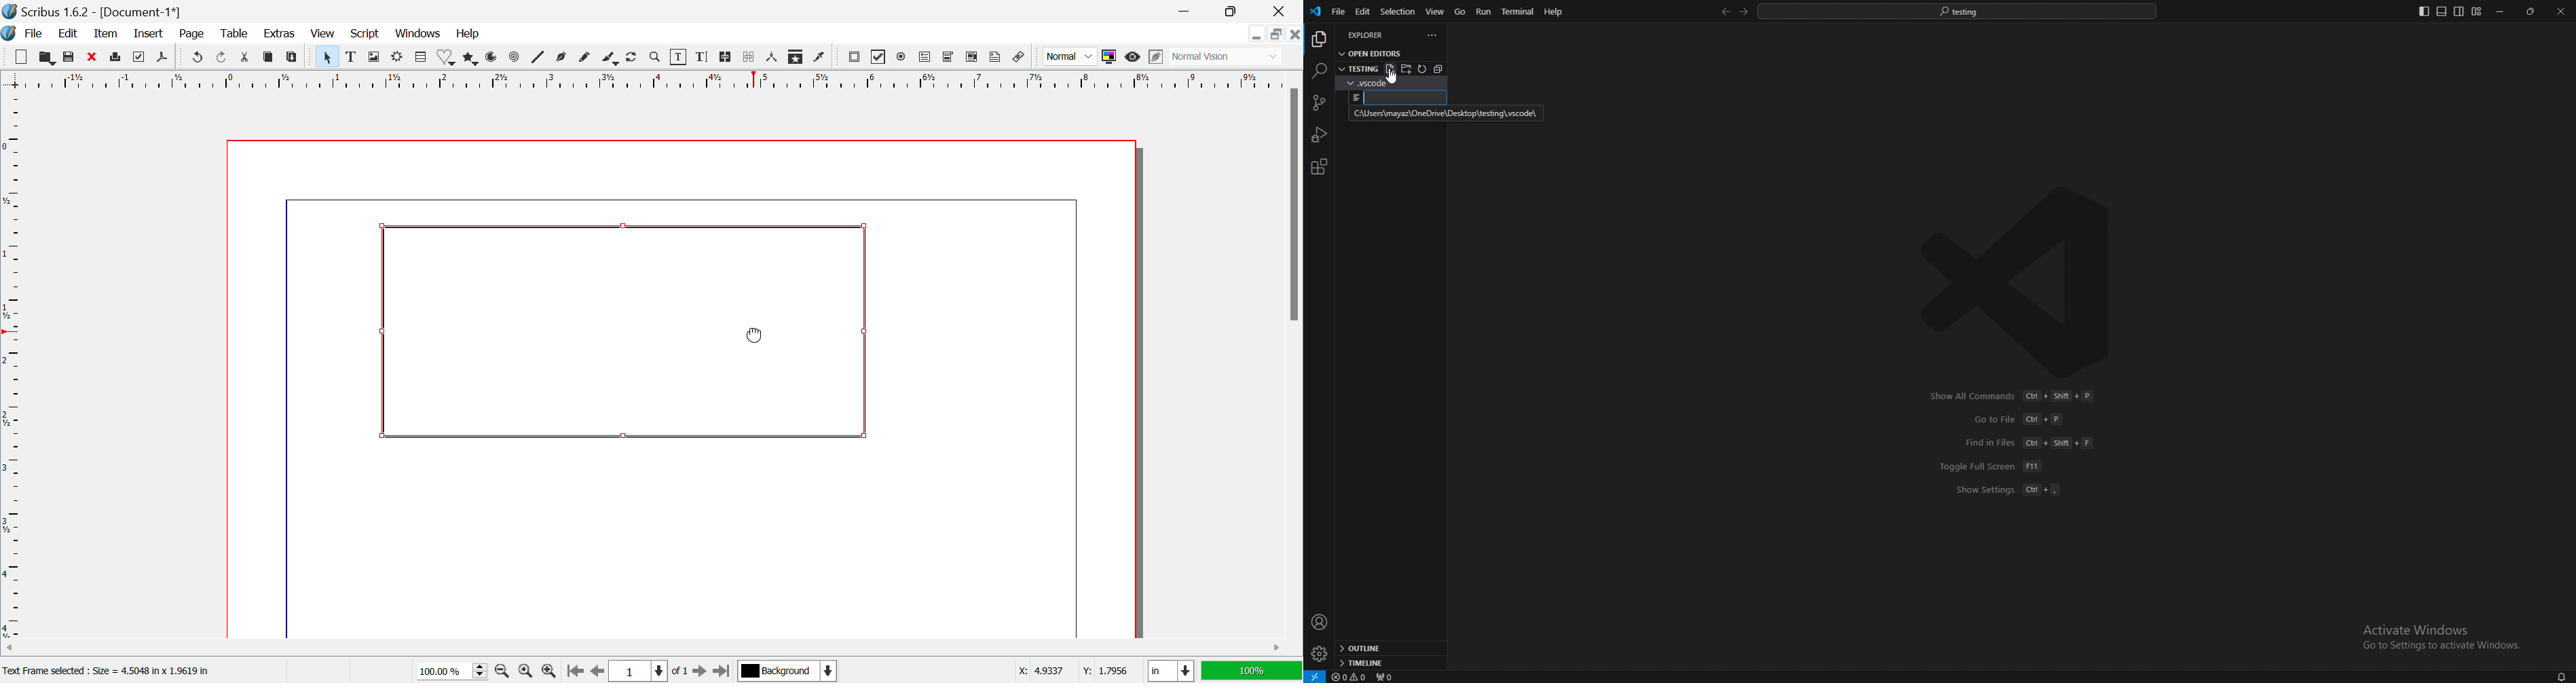  What do you see at coordinates (269, 57) in the screenshot?
I see `Copy` at bounding box center [269, 57].